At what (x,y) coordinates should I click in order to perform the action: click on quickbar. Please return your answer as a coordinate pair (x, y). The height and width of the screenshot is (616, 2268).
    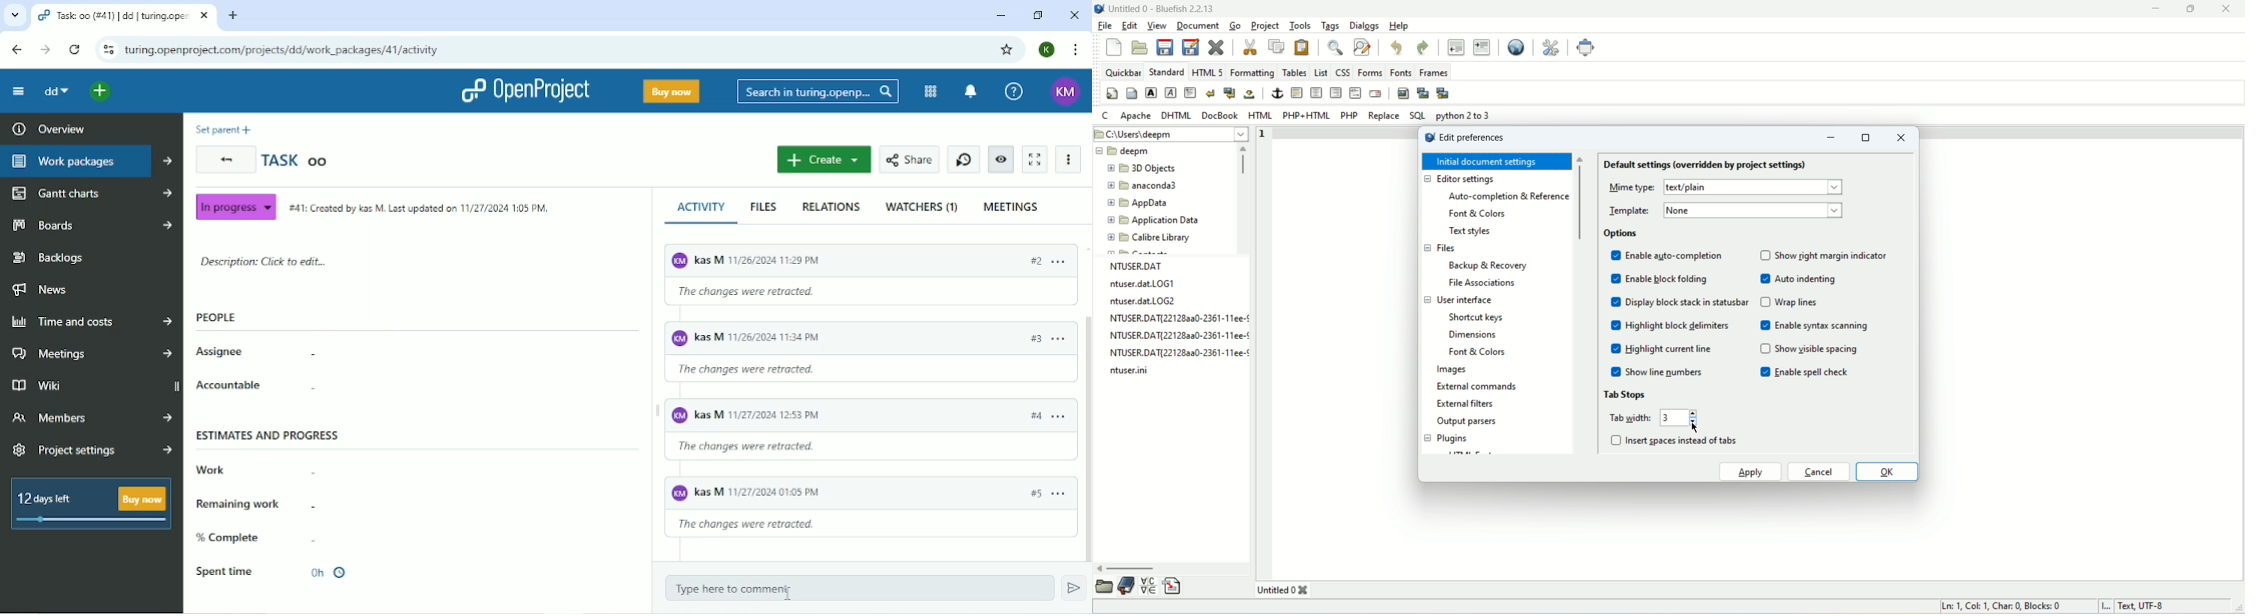
    Looking at the image, I should click on (1123, 71).